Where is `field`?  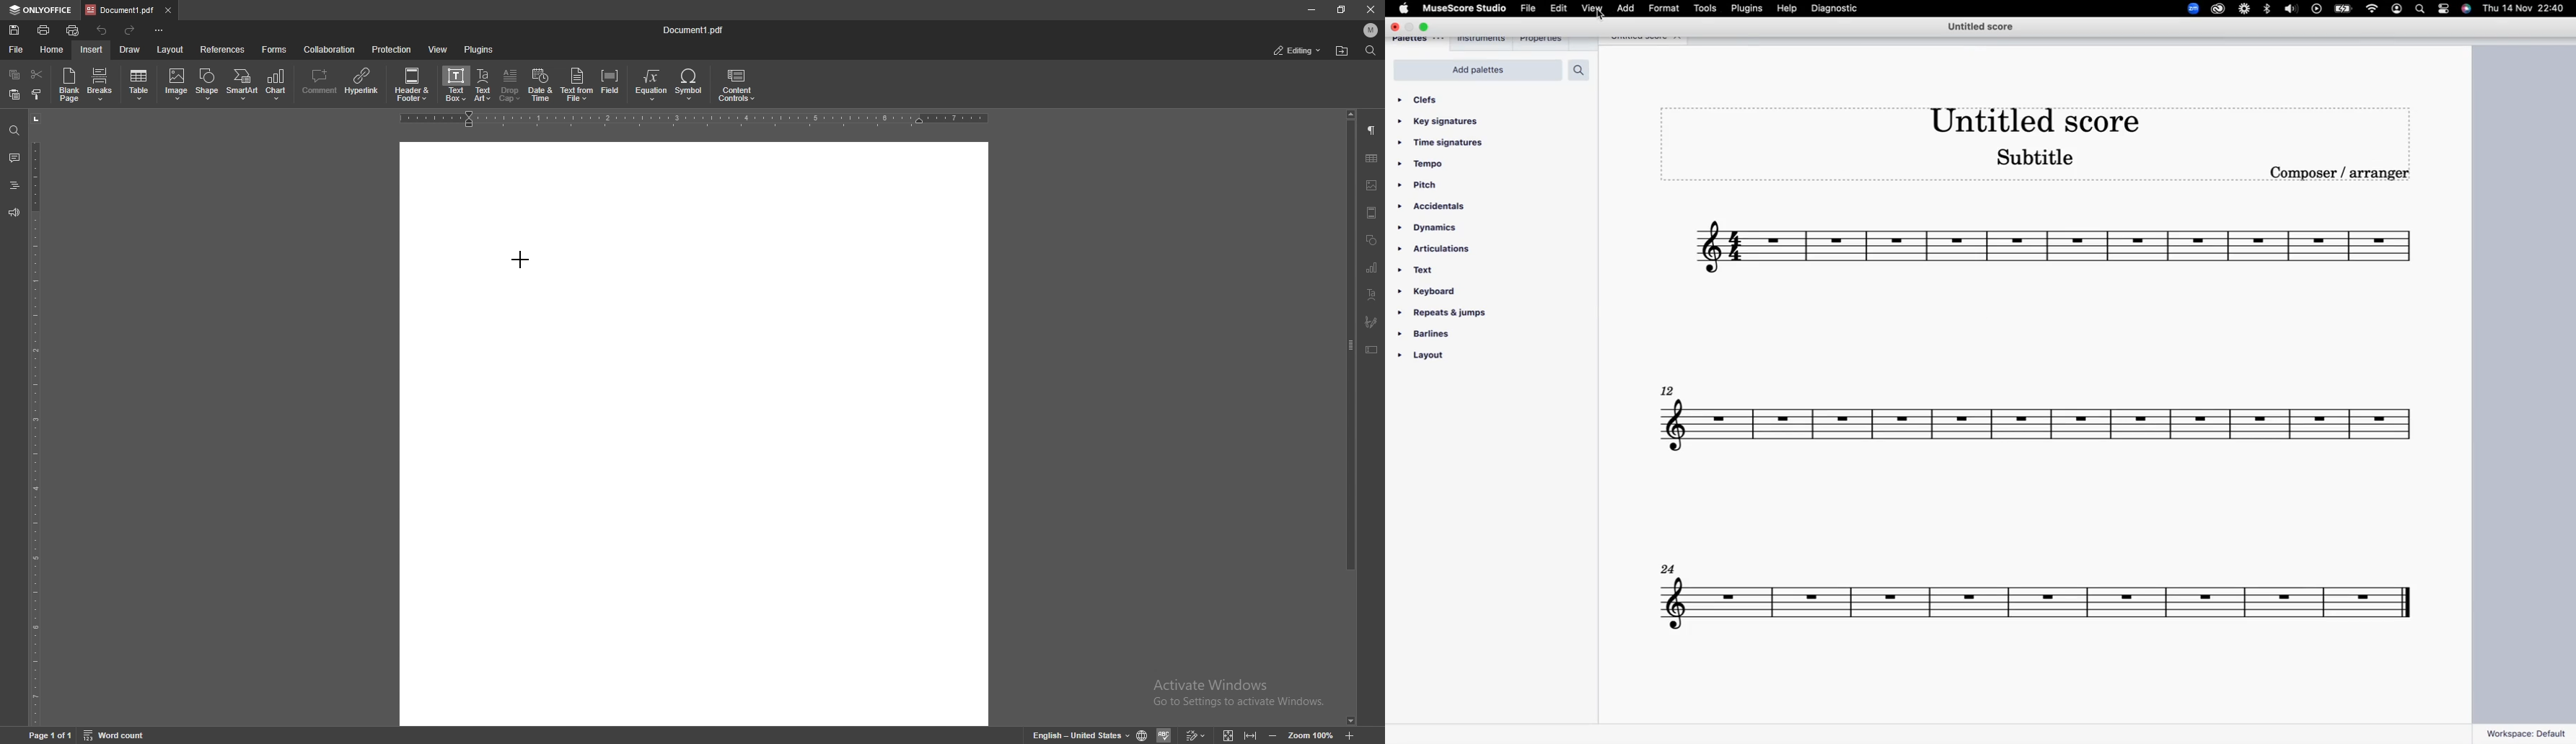 field is located at coordinates (612, 84).